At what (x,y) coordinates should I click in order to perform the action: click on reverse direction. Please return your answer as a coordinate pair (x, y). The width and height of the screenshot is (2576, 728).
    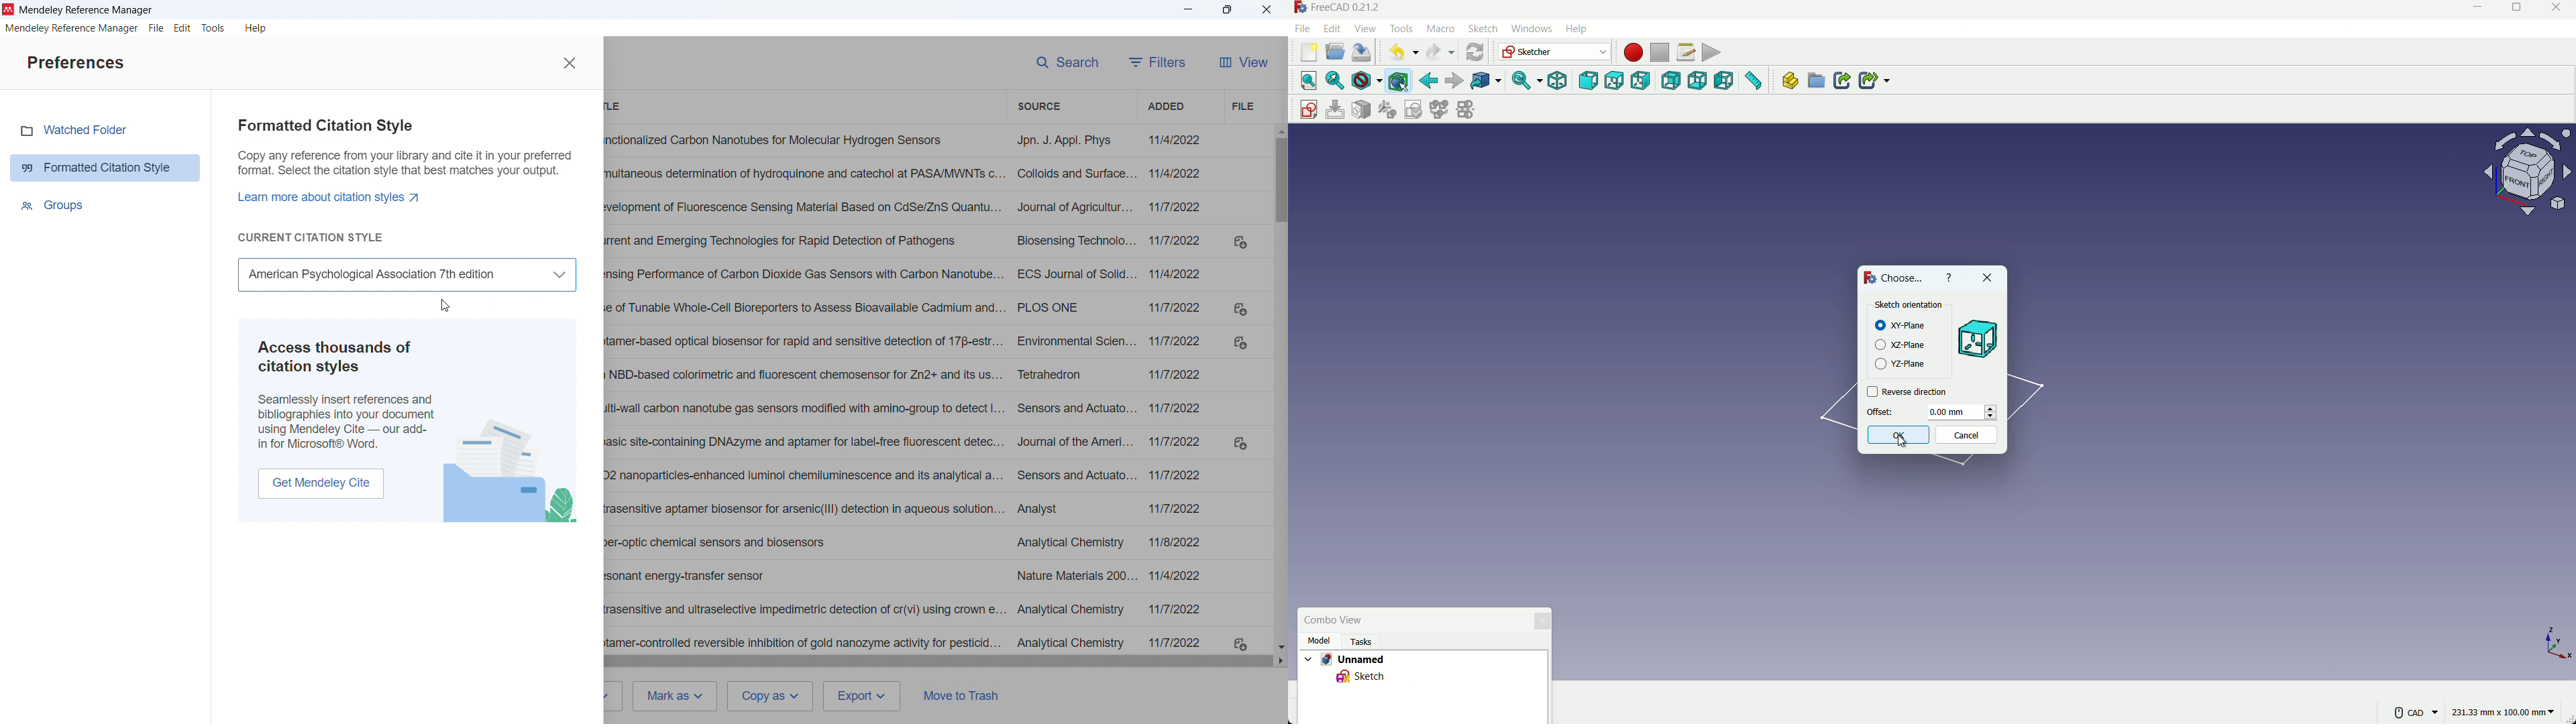
    Looking at the image, I should click on (1909, 392).